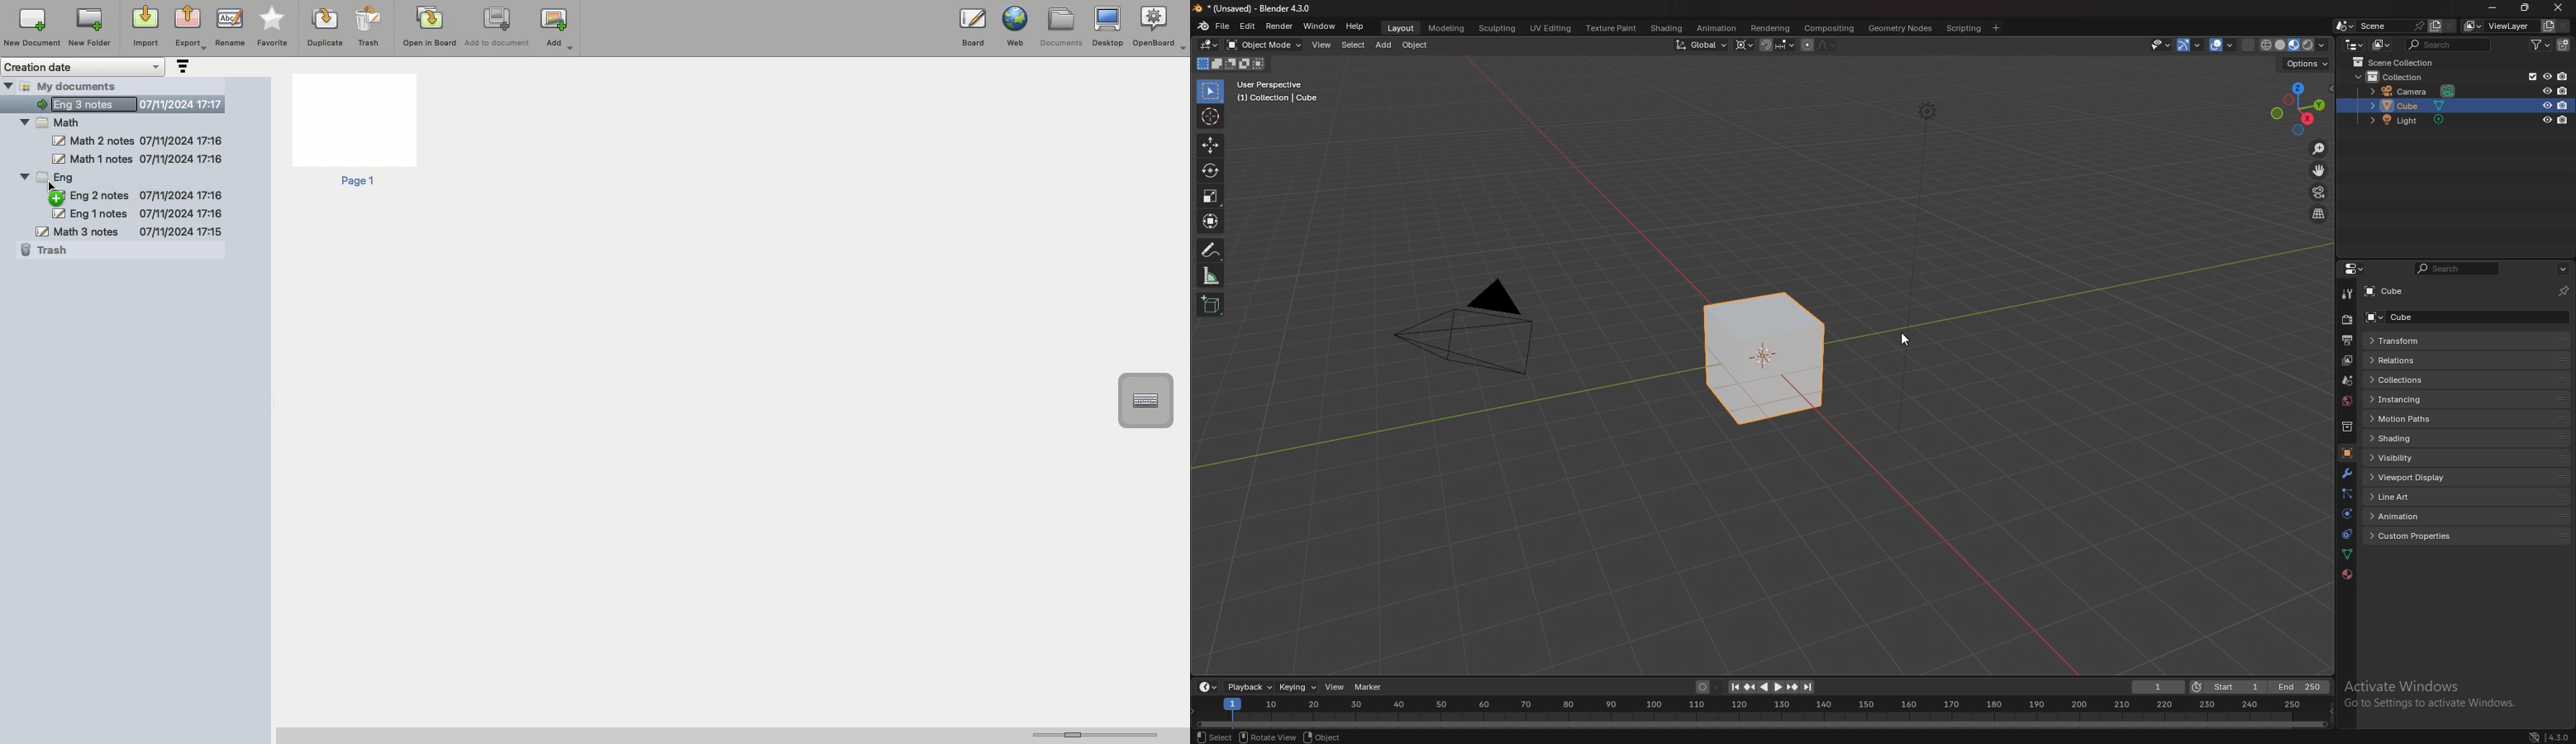  Describe the element at coordinates (2222, 46) in the screenshot. I see `overlays` at that location.